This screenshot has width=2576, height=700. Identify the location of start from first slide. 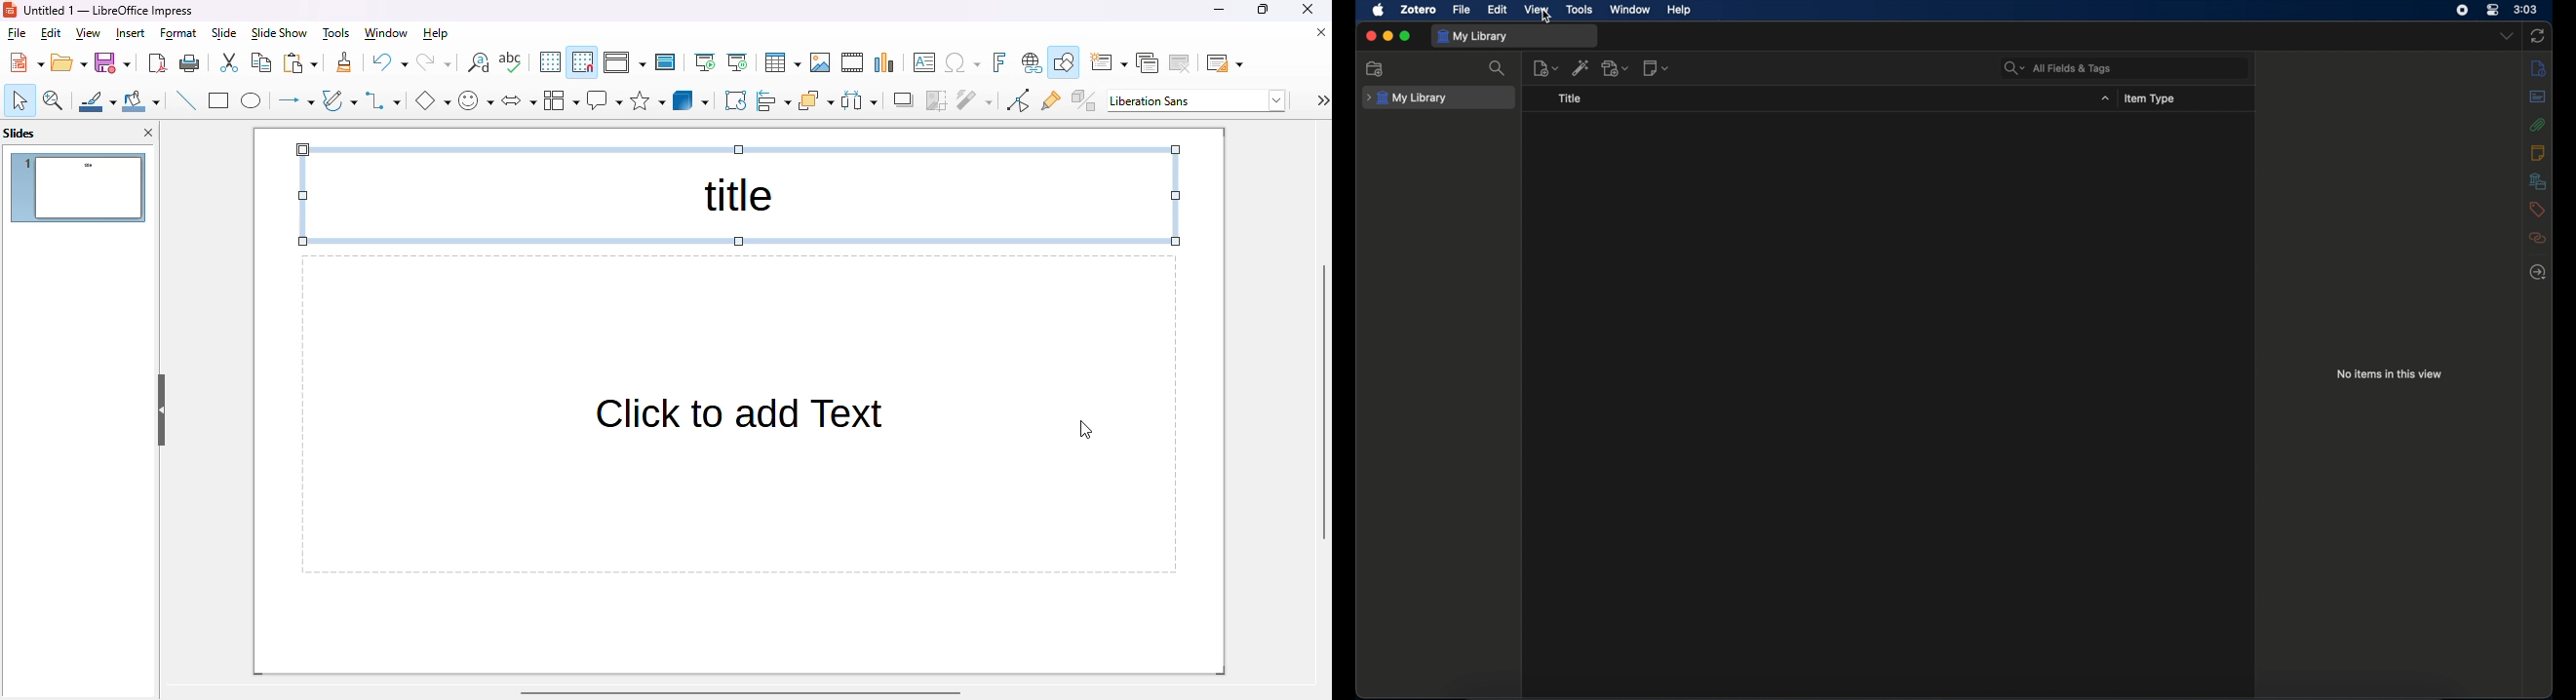
(707, 62).